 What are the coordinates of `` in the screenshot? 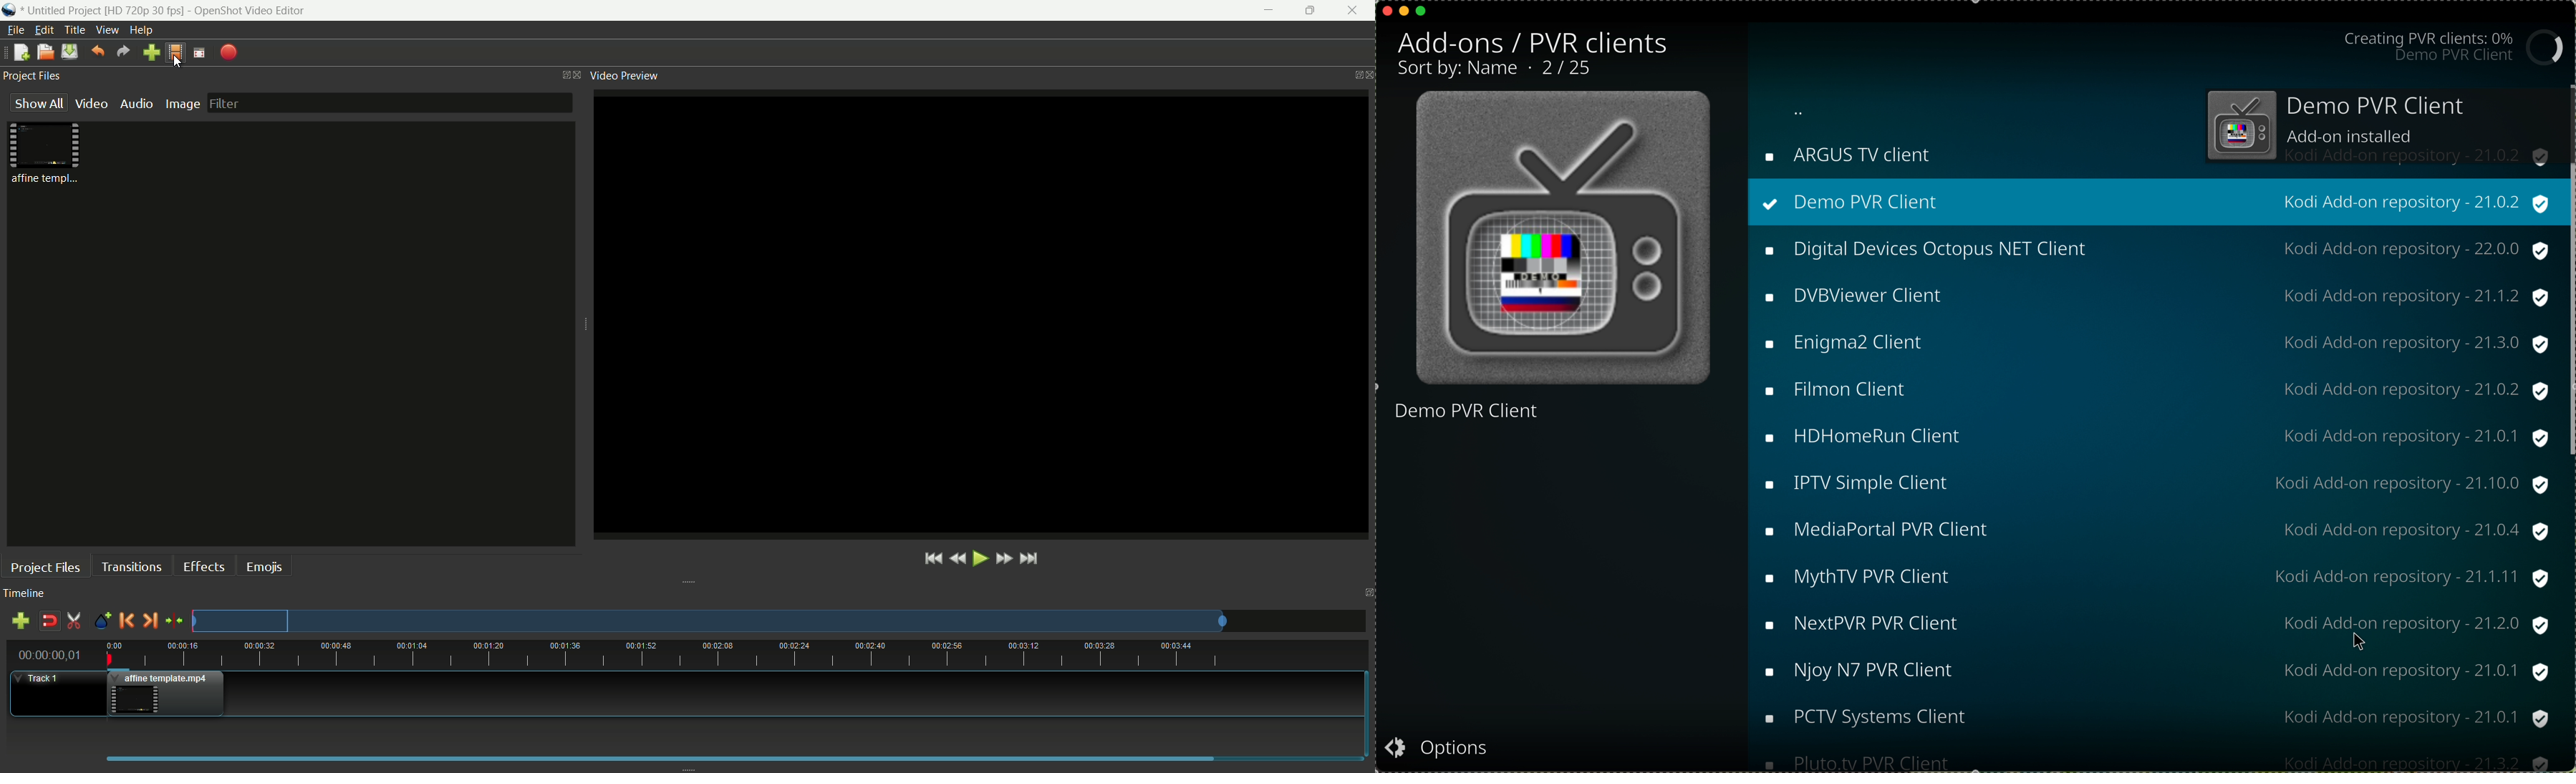 It's located at (2153, 250).